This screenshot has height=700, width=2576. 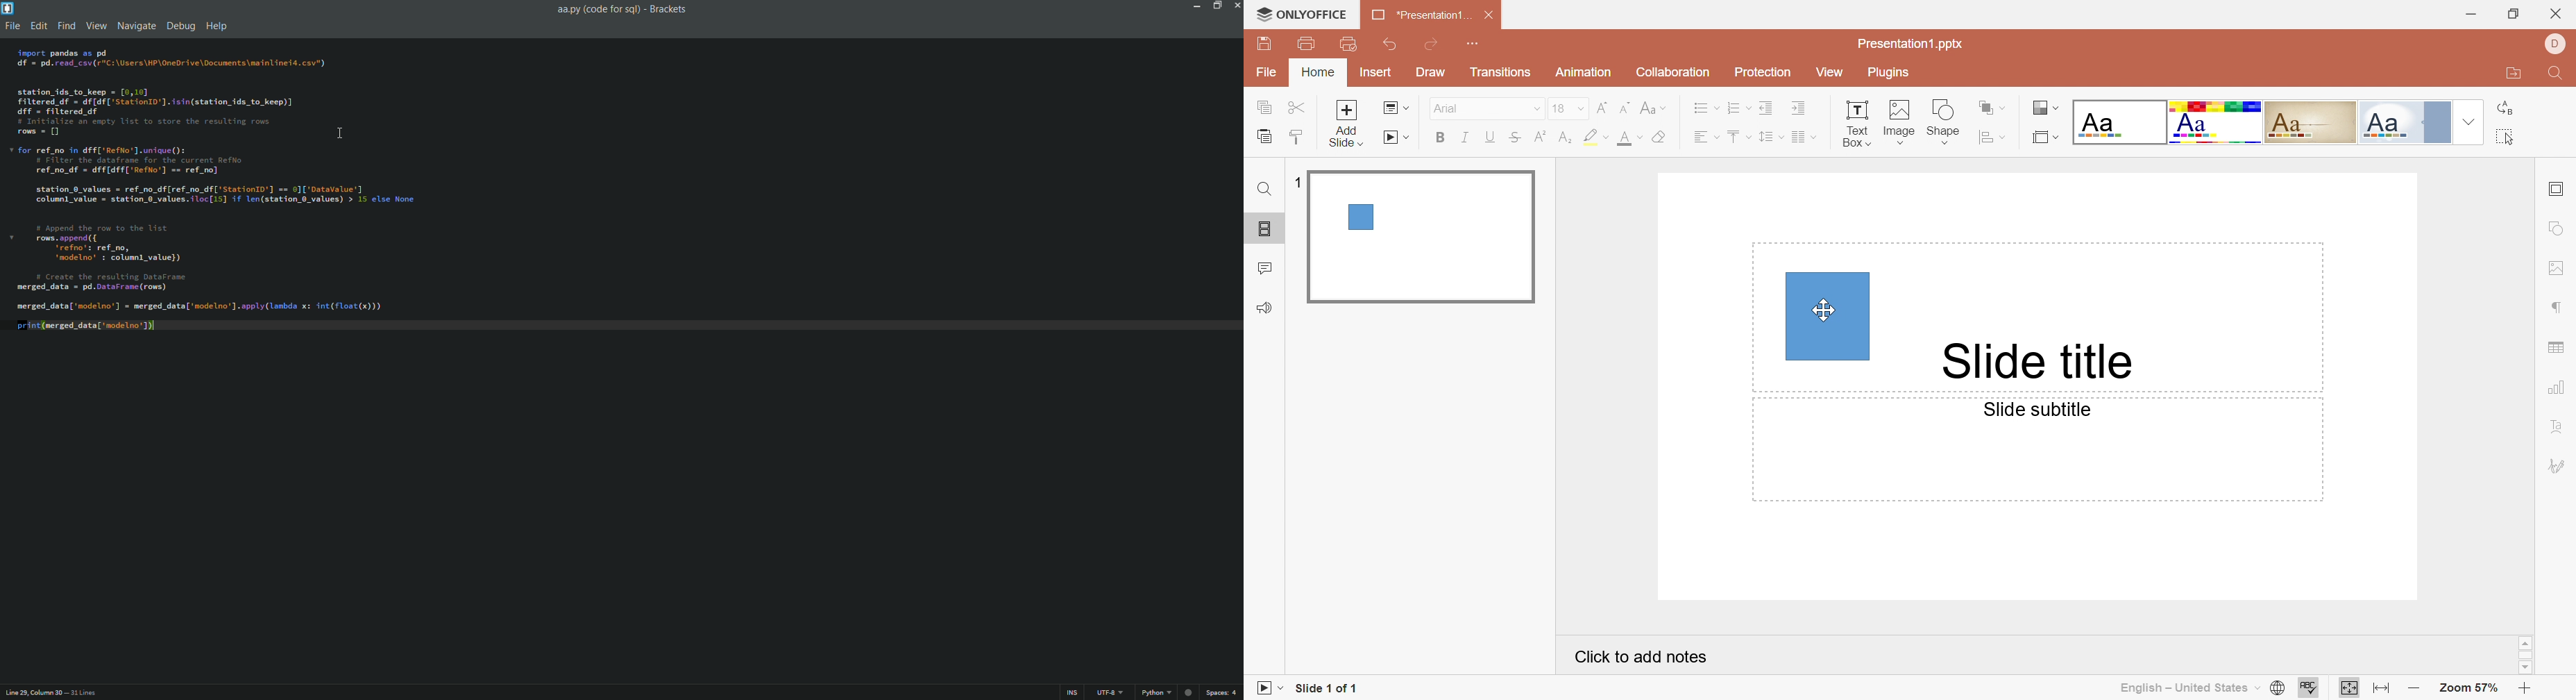 What do you see at coordinates (1657, 138) in the screenshot?
I see `Fill color` at bounding box center [1657, 138].